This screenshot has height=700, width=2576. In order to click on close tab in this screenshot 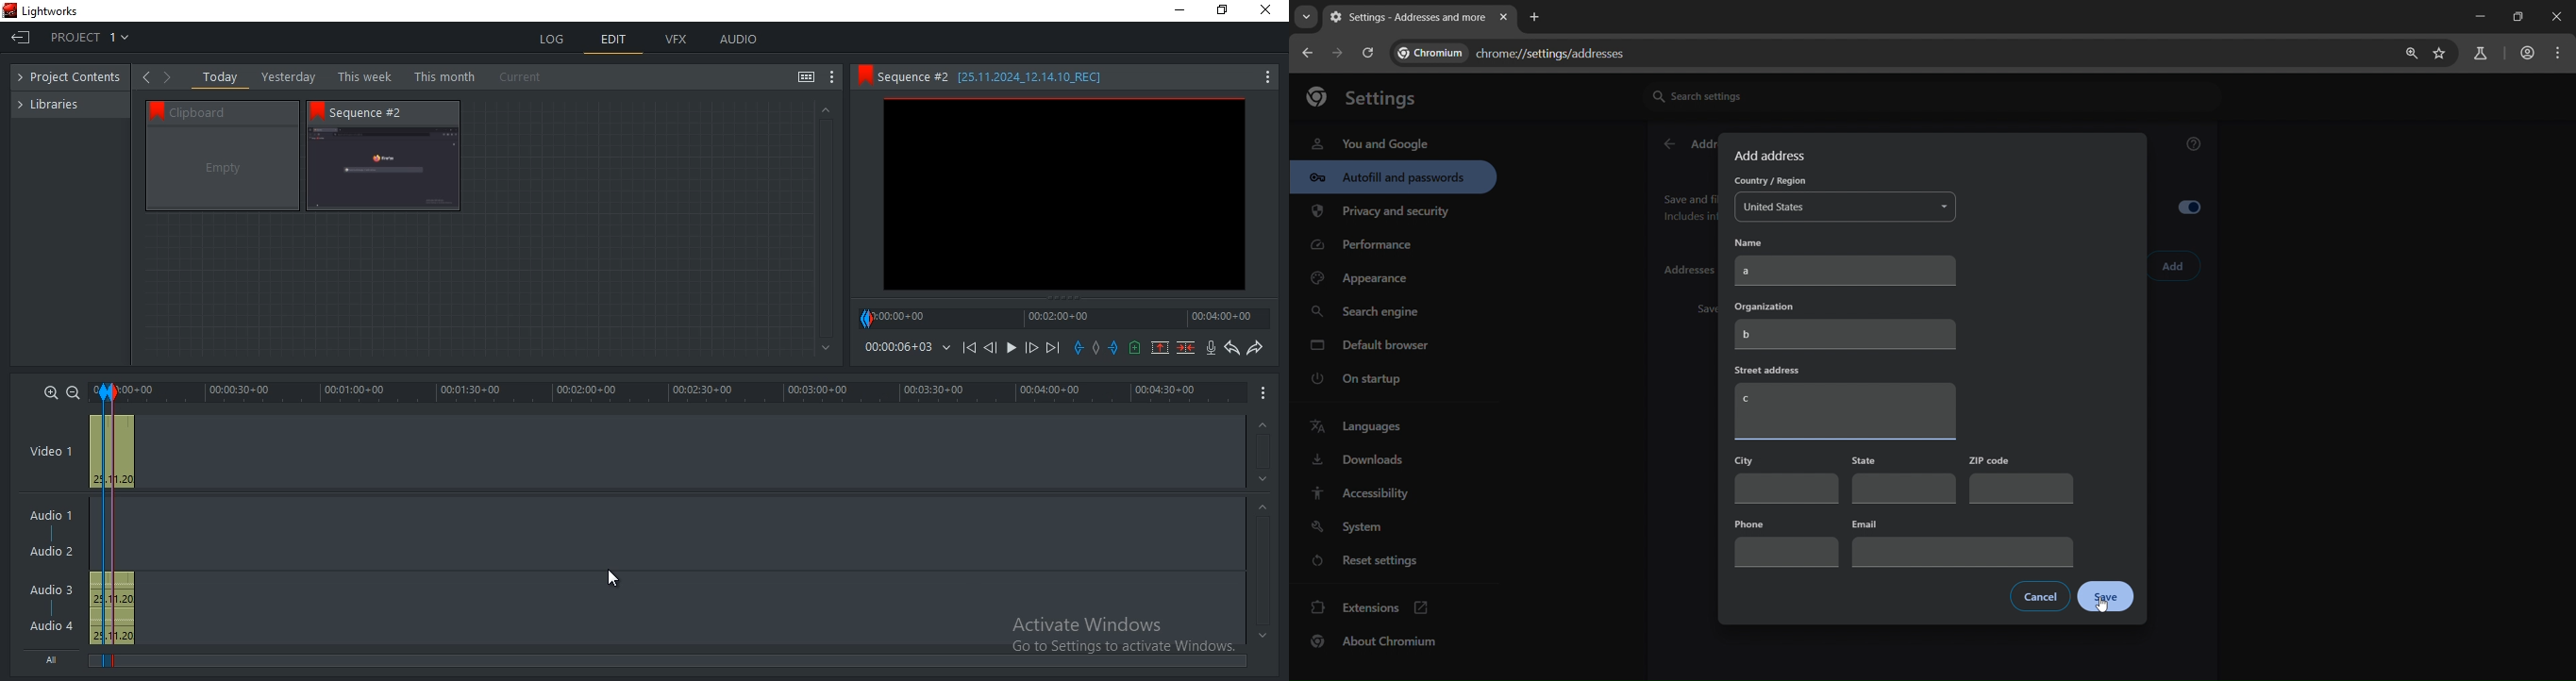, I will do `click(1504, 18)`.